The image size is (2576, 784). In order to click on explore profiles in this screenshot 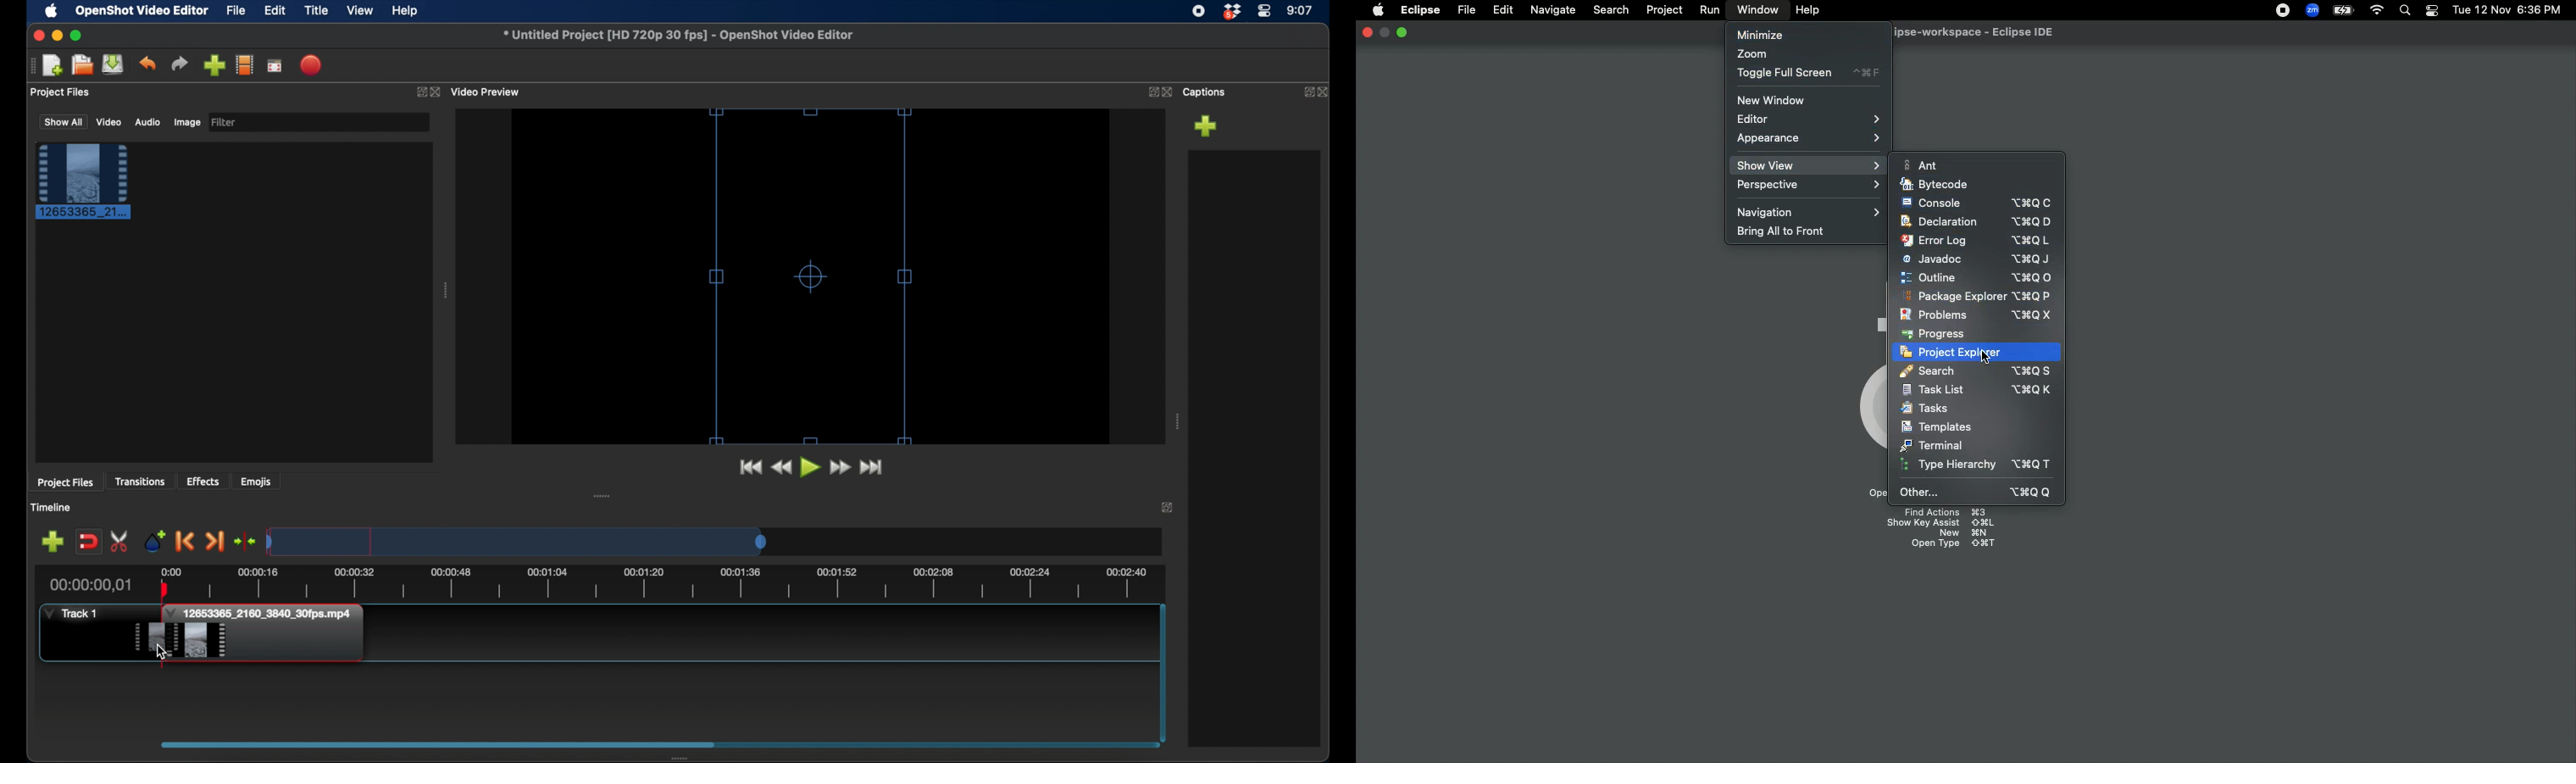, I will do `click(245, 65)`.